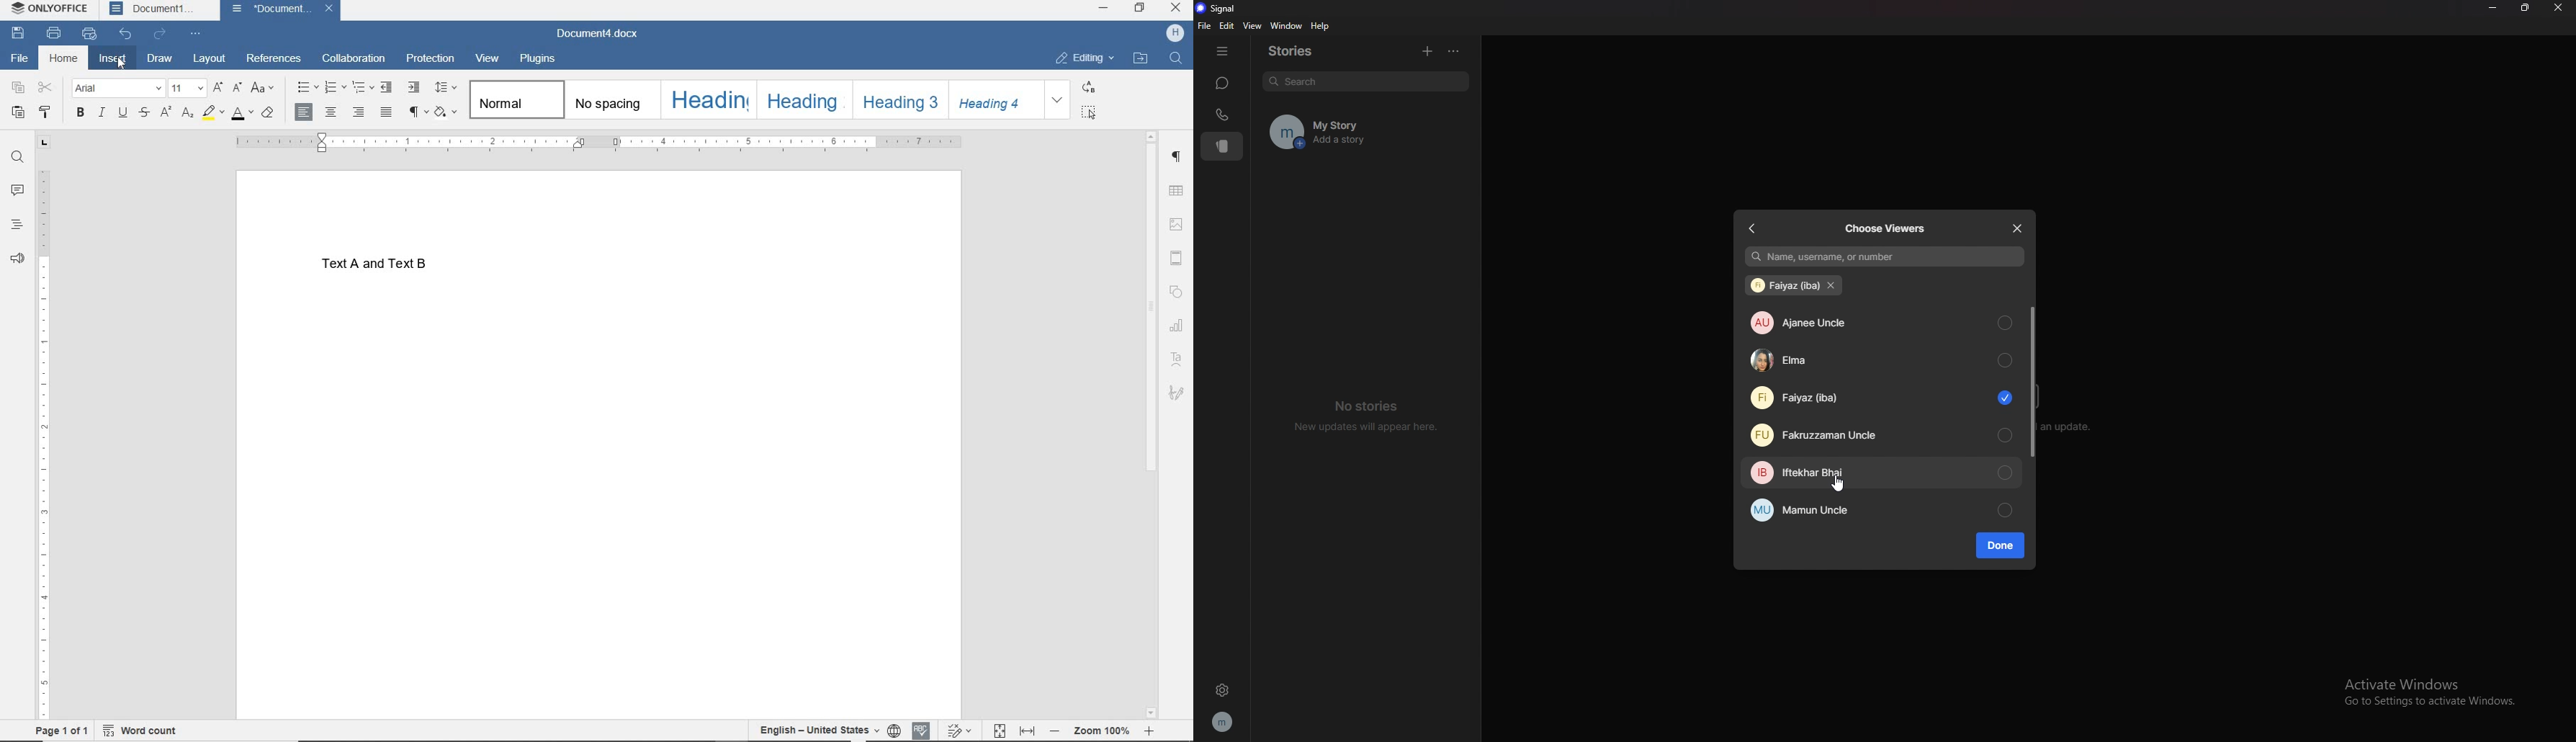 The height and width of the screenshot is (756, 2576). Describe the element at coordinates (112, 60) in the screenshot. I see `INSERT` at that location.